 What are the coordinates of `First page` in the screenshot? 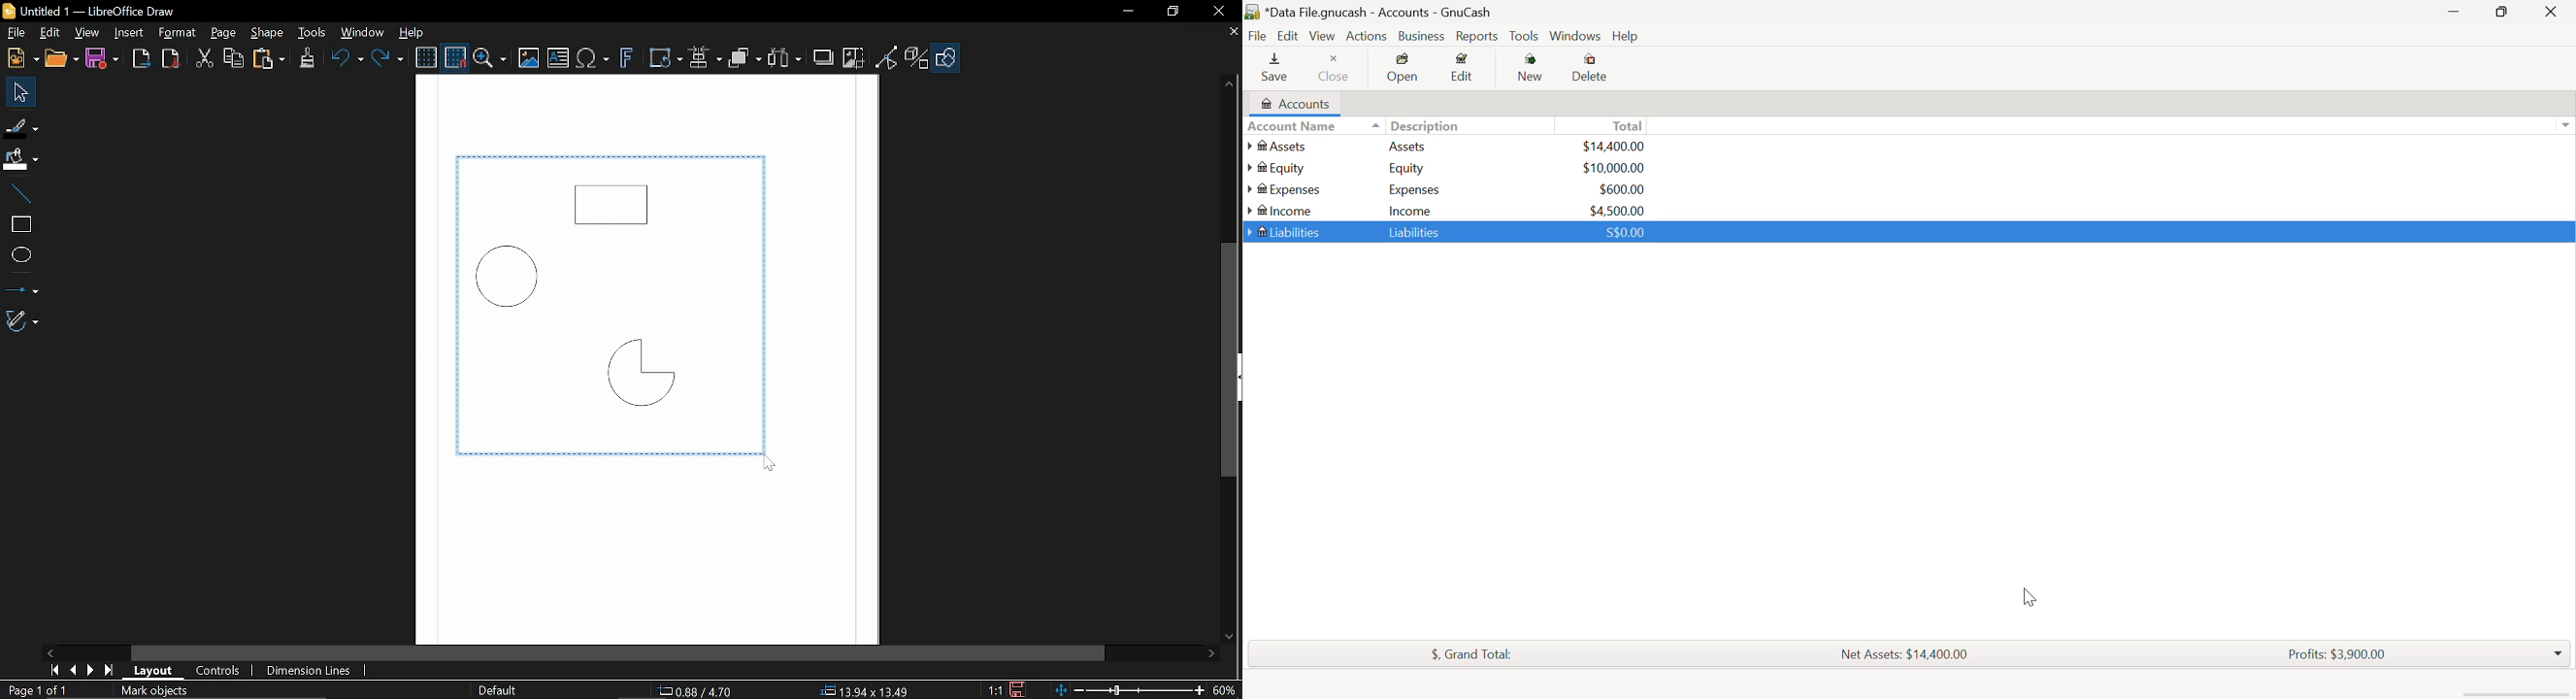 It's located at (52, 671).